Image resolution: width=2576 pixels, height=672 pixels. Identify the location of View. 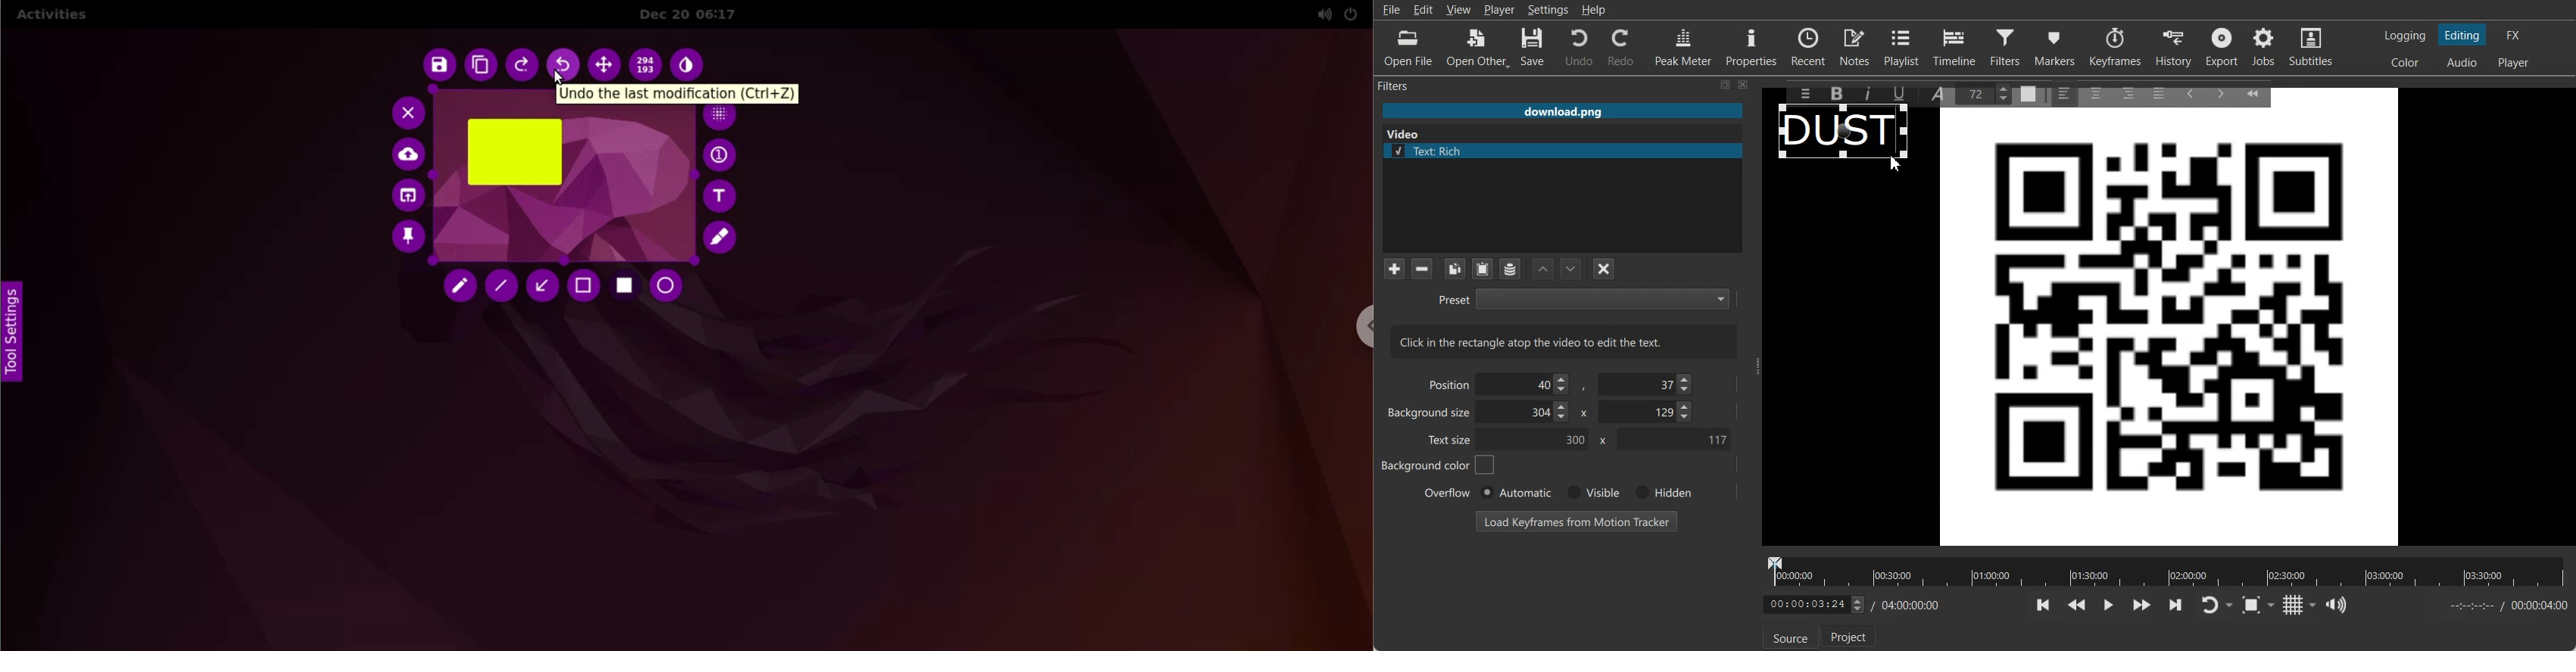
(1458, 9).